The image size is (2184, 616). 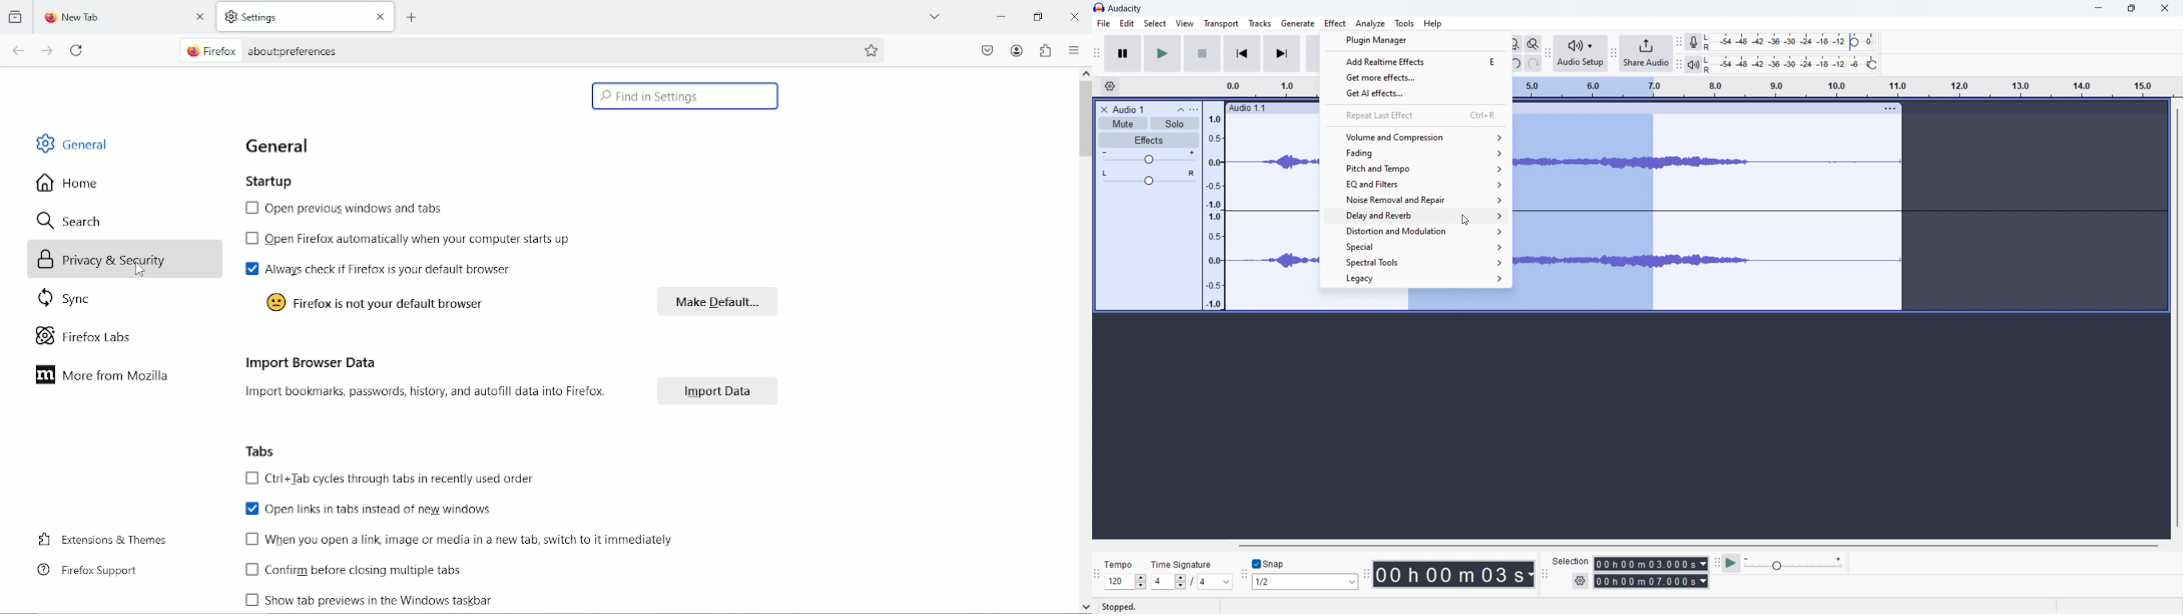 I want to click on Close, so click(x=1076, y=18).